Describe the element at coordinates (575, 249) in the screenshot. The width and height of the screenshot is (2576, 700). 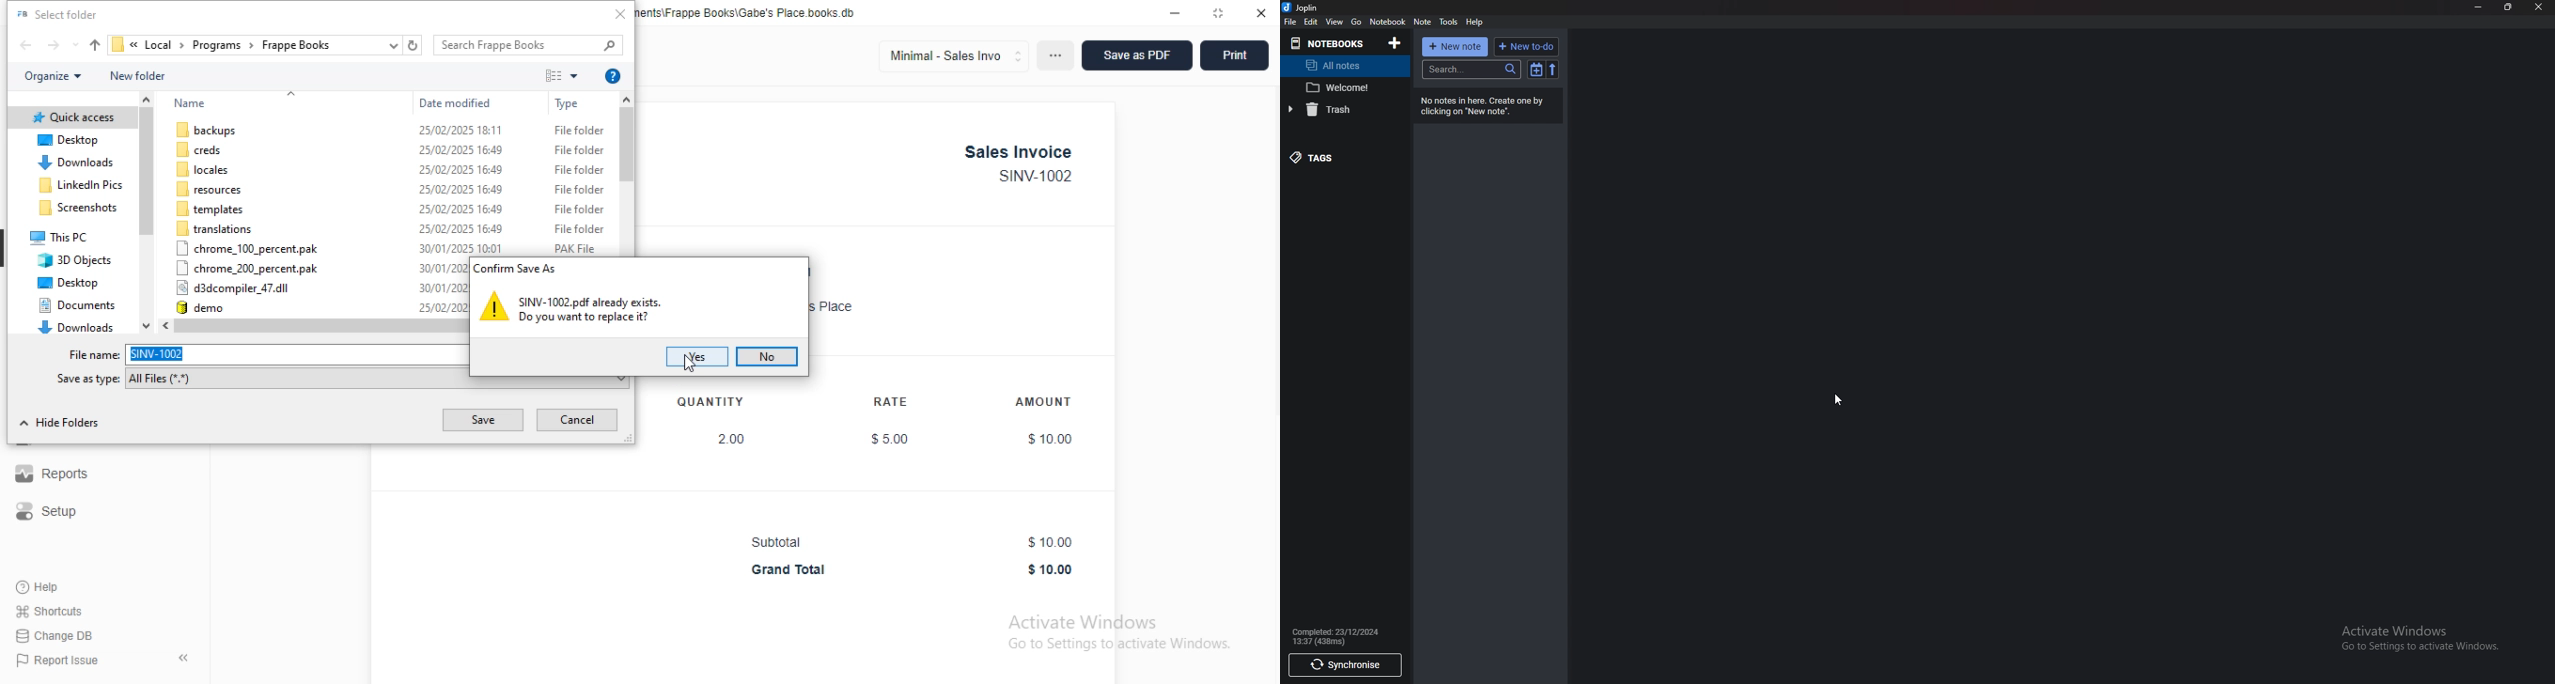
I see `PAK file` at that location.